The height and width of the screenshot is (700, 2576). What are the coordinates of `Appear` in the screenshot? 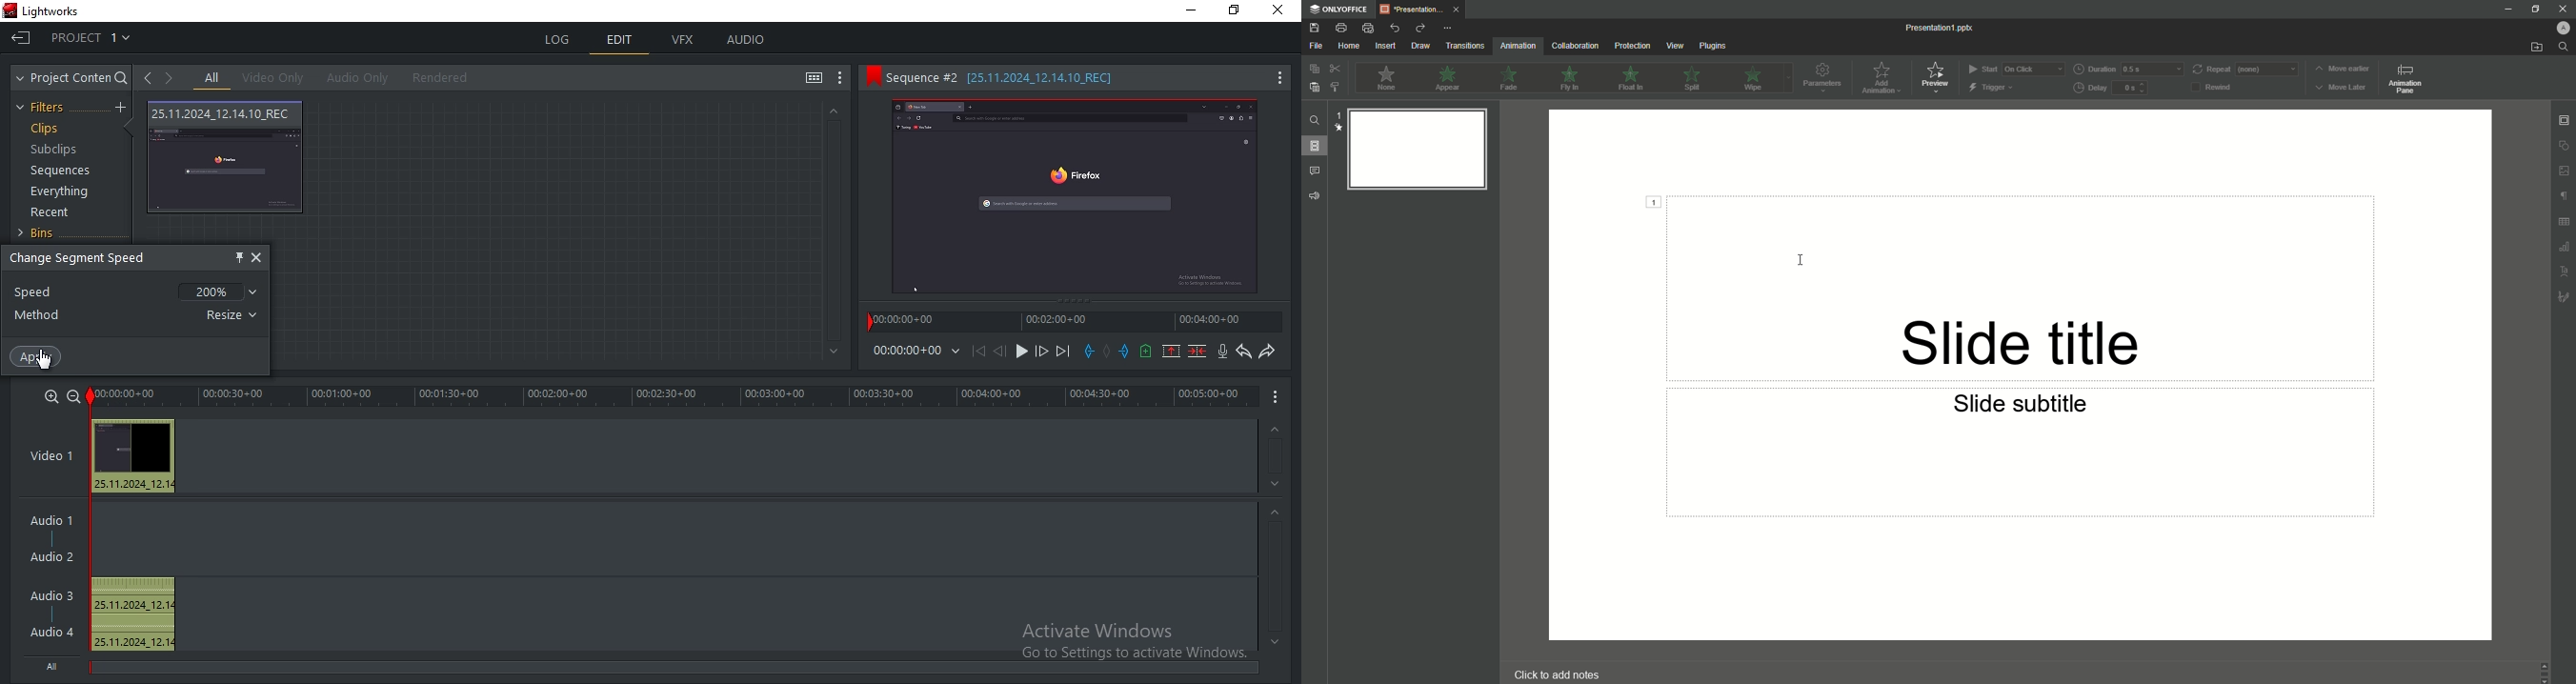 It's located at (1449, 79).